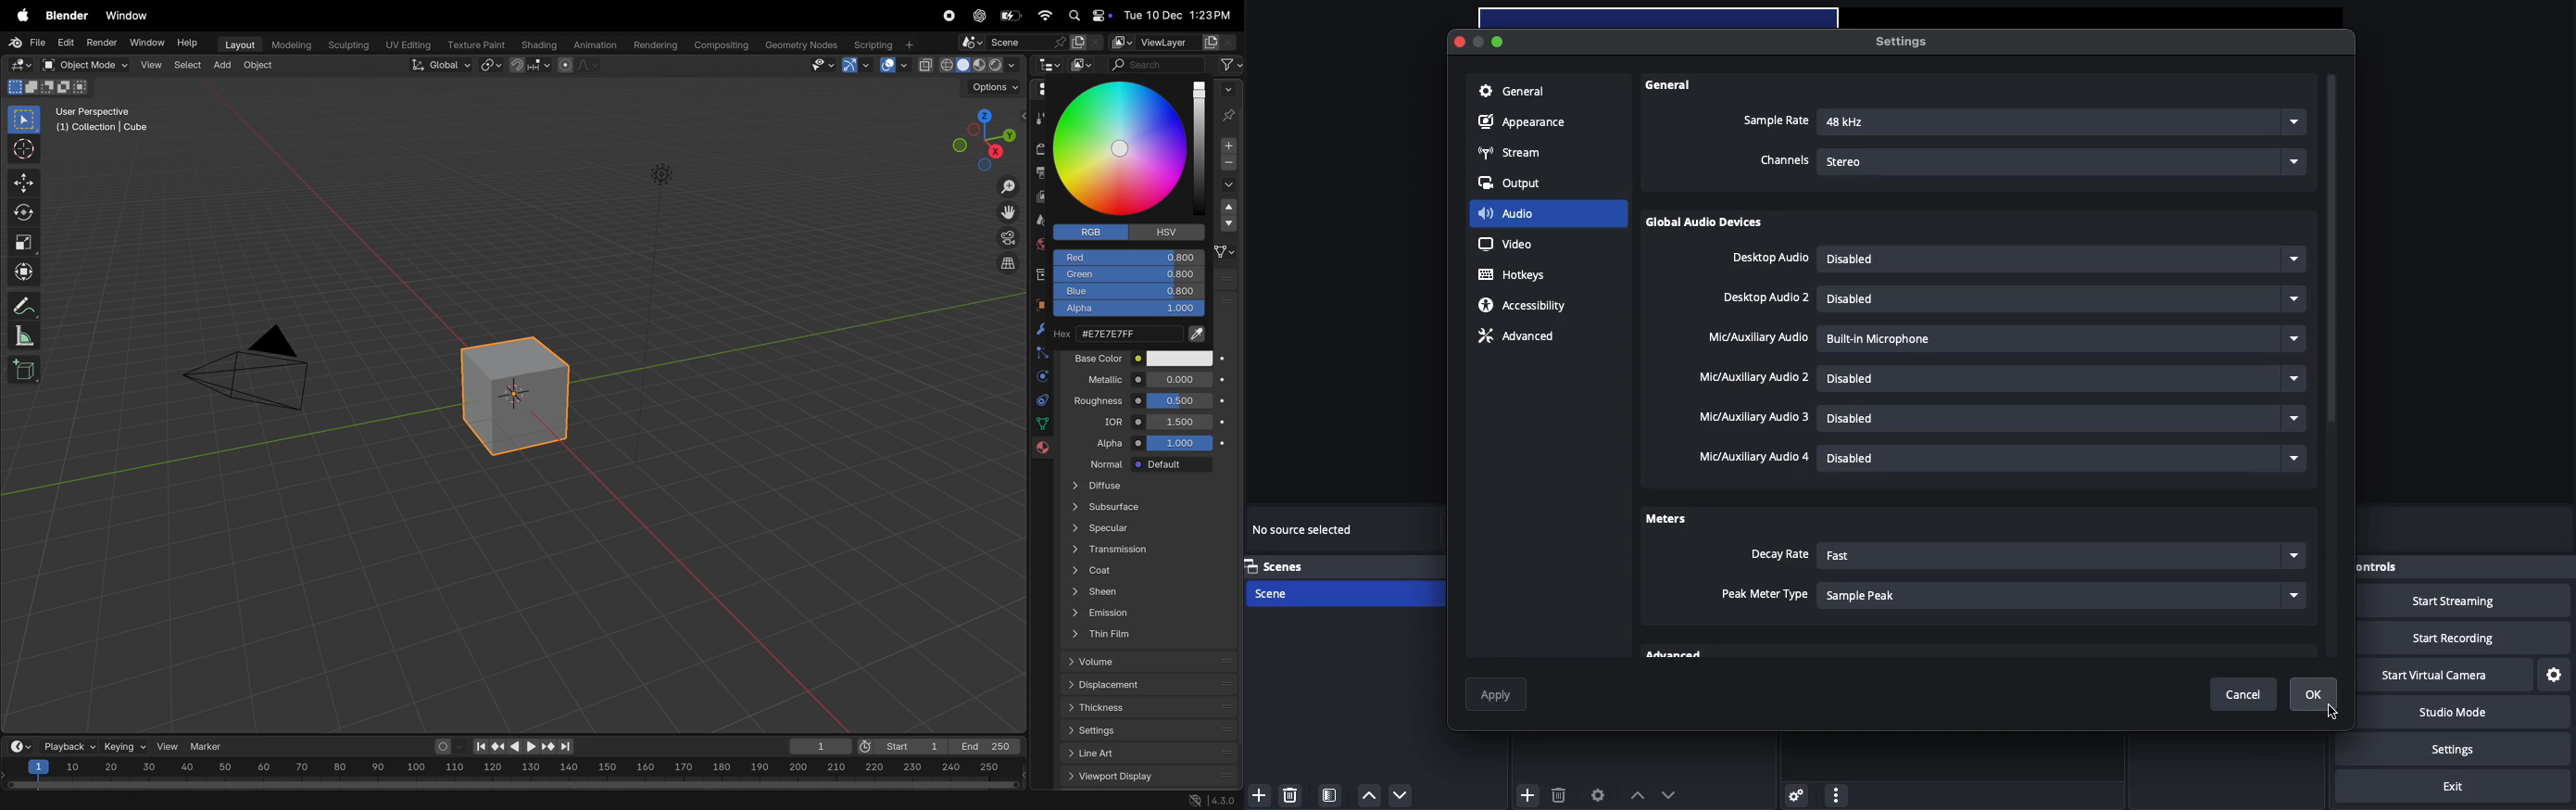 This screenshot has width=2576, height=812. Describe the element at coordinates (1899, 41) in the screenshot. I see `Settings` at that location.